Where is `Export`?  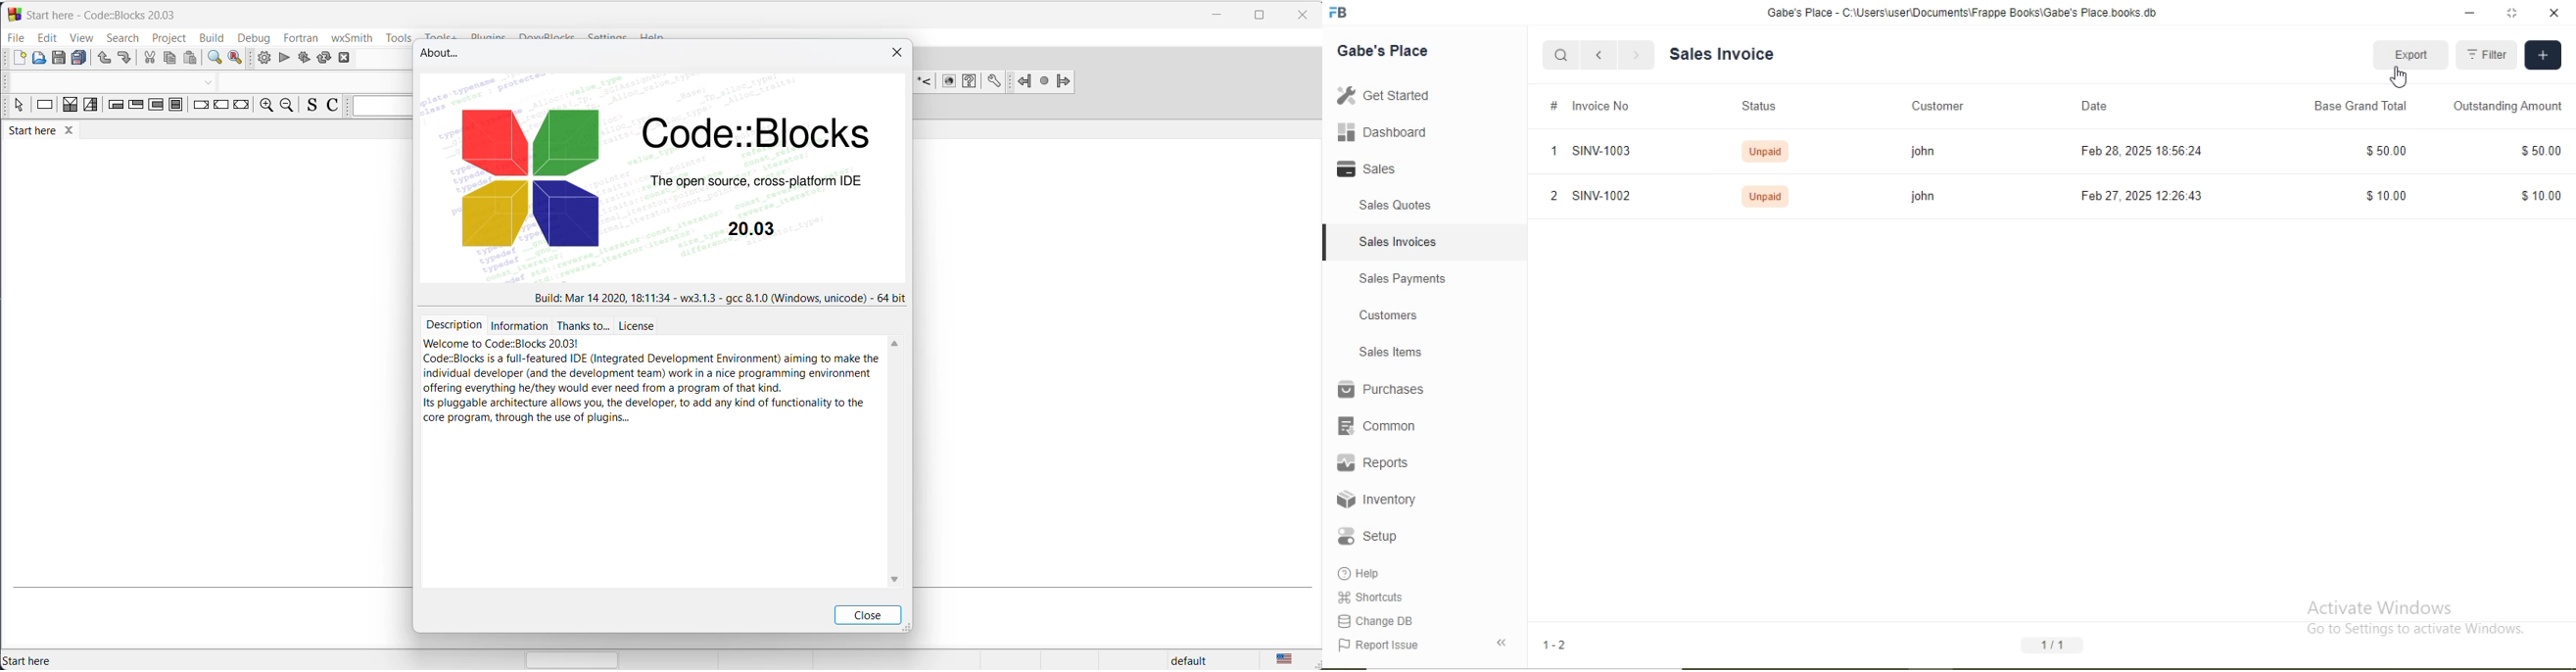 Export is located at coordinates (2415, 56).